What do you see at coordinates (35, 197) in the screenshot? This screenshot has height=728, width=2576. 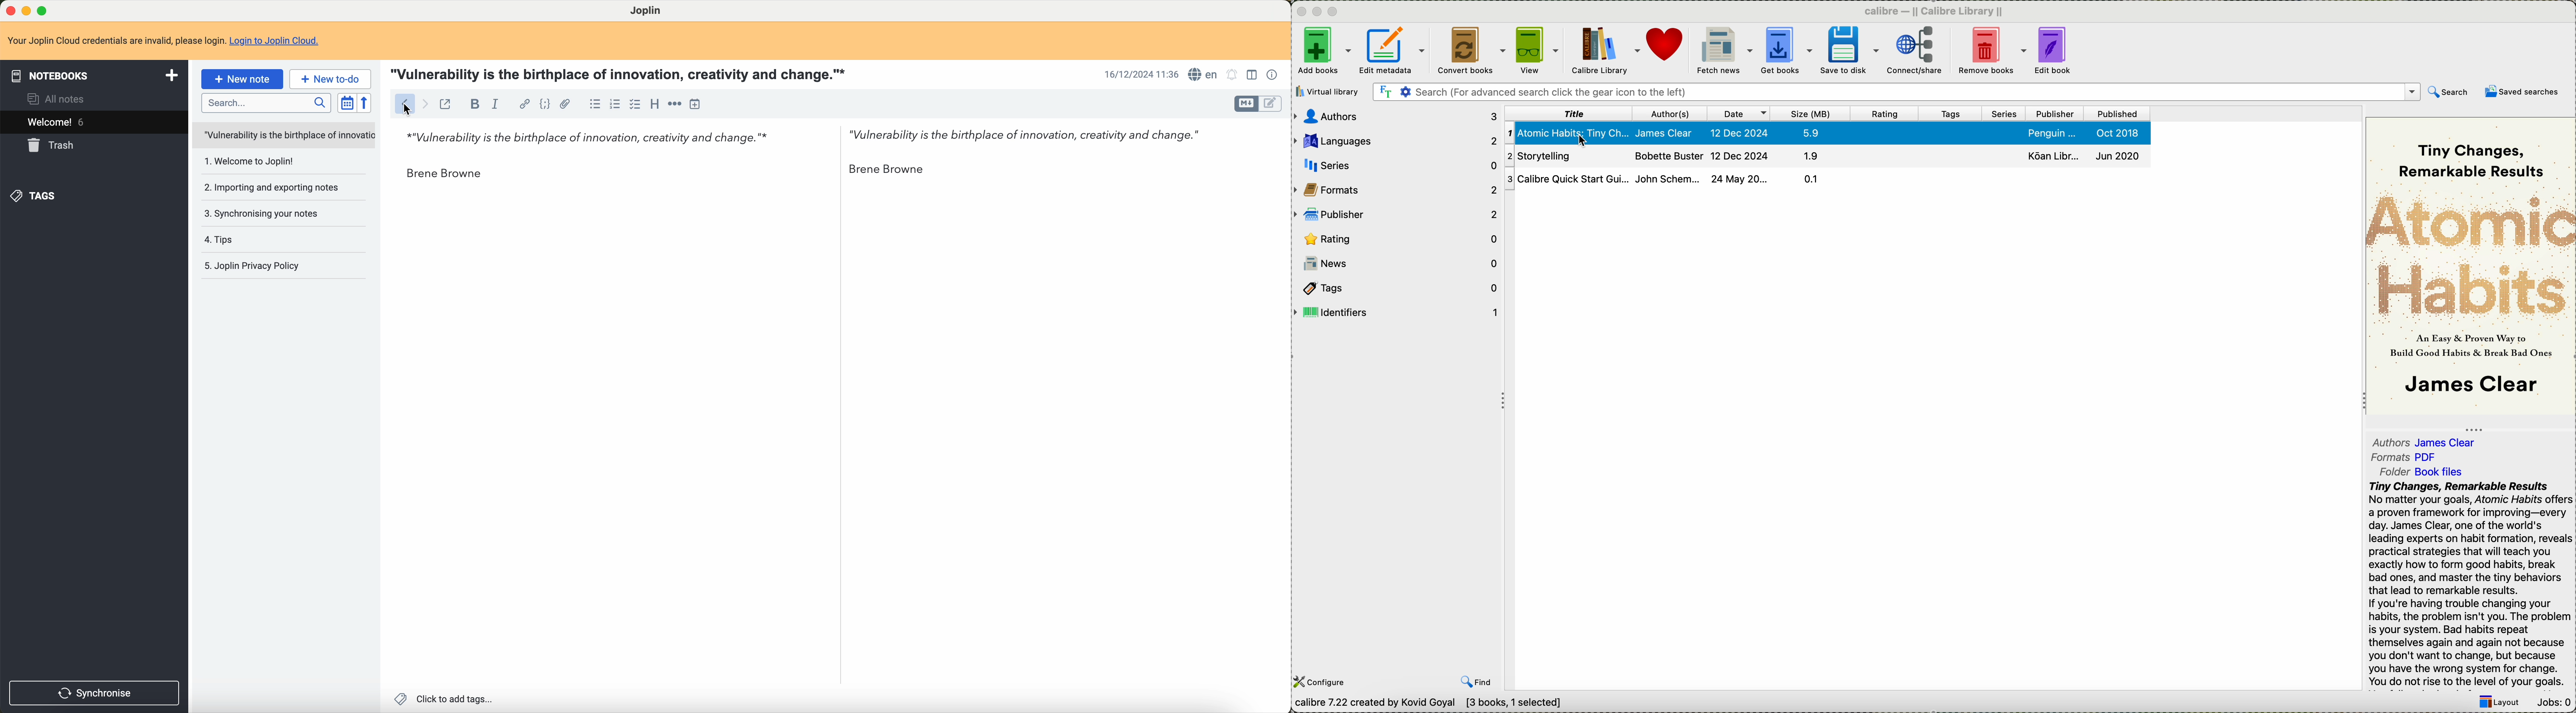 I see `tags` at bounding box center [35, 197].